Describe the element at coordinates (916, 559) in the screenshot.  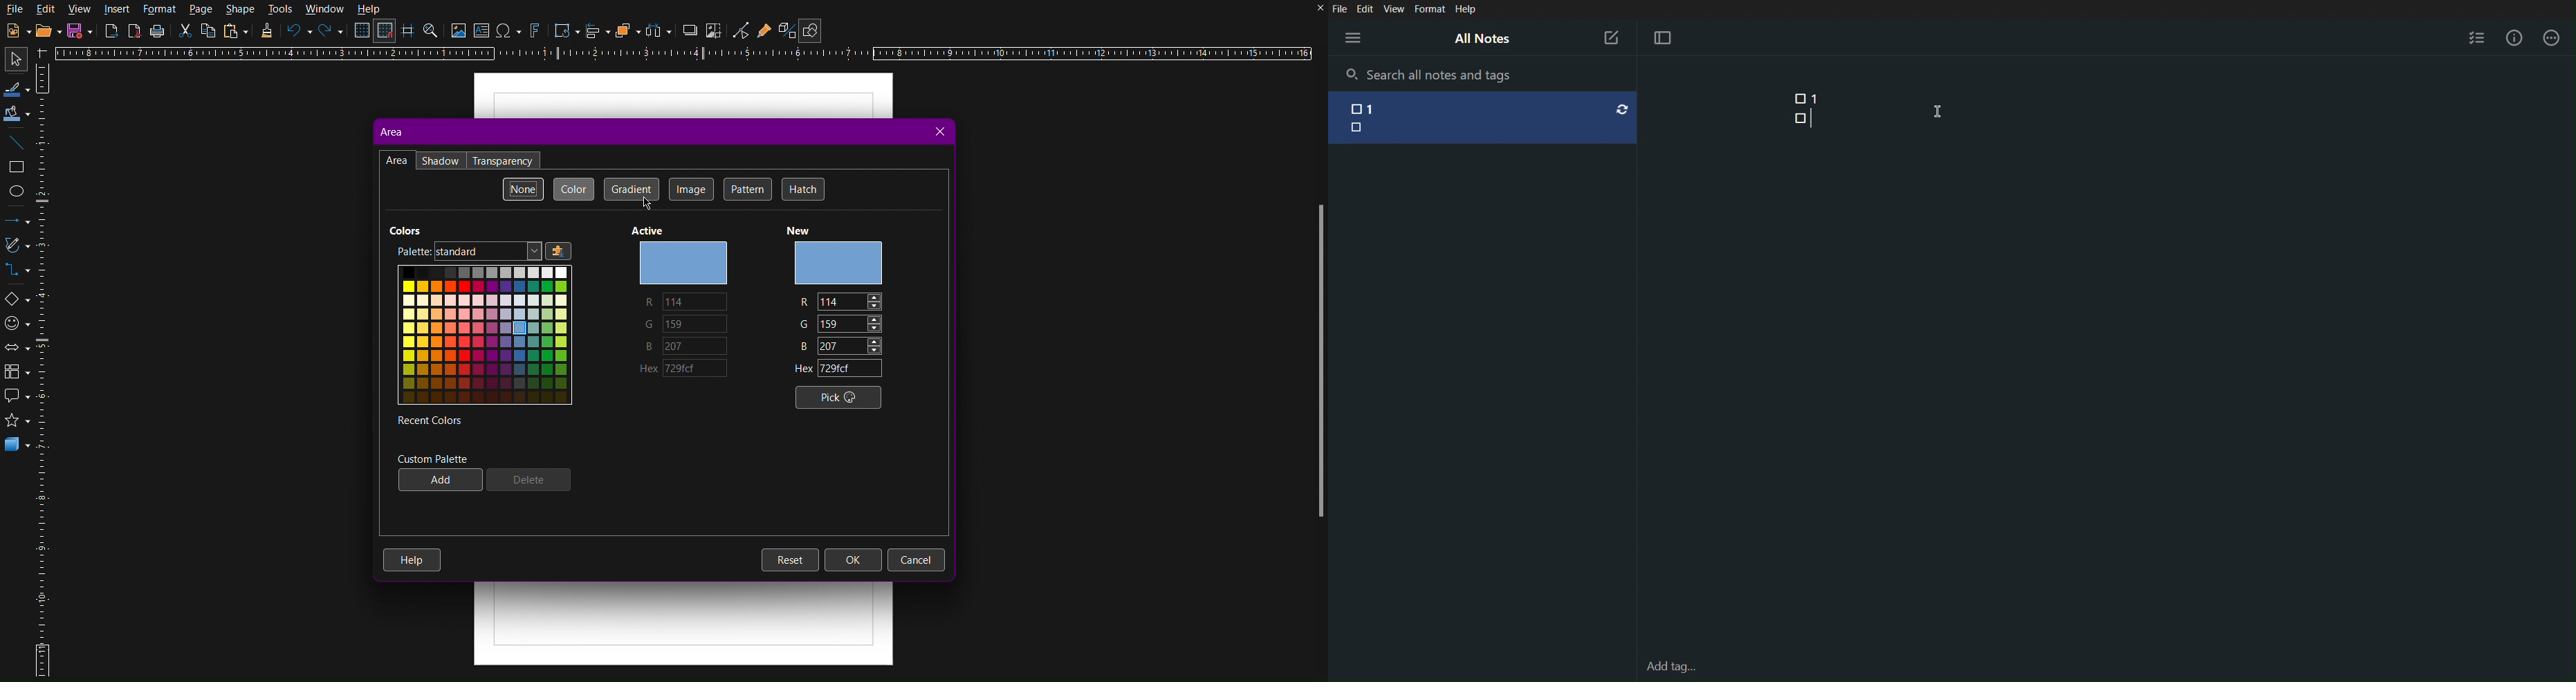
I see `Cancel` at that location.